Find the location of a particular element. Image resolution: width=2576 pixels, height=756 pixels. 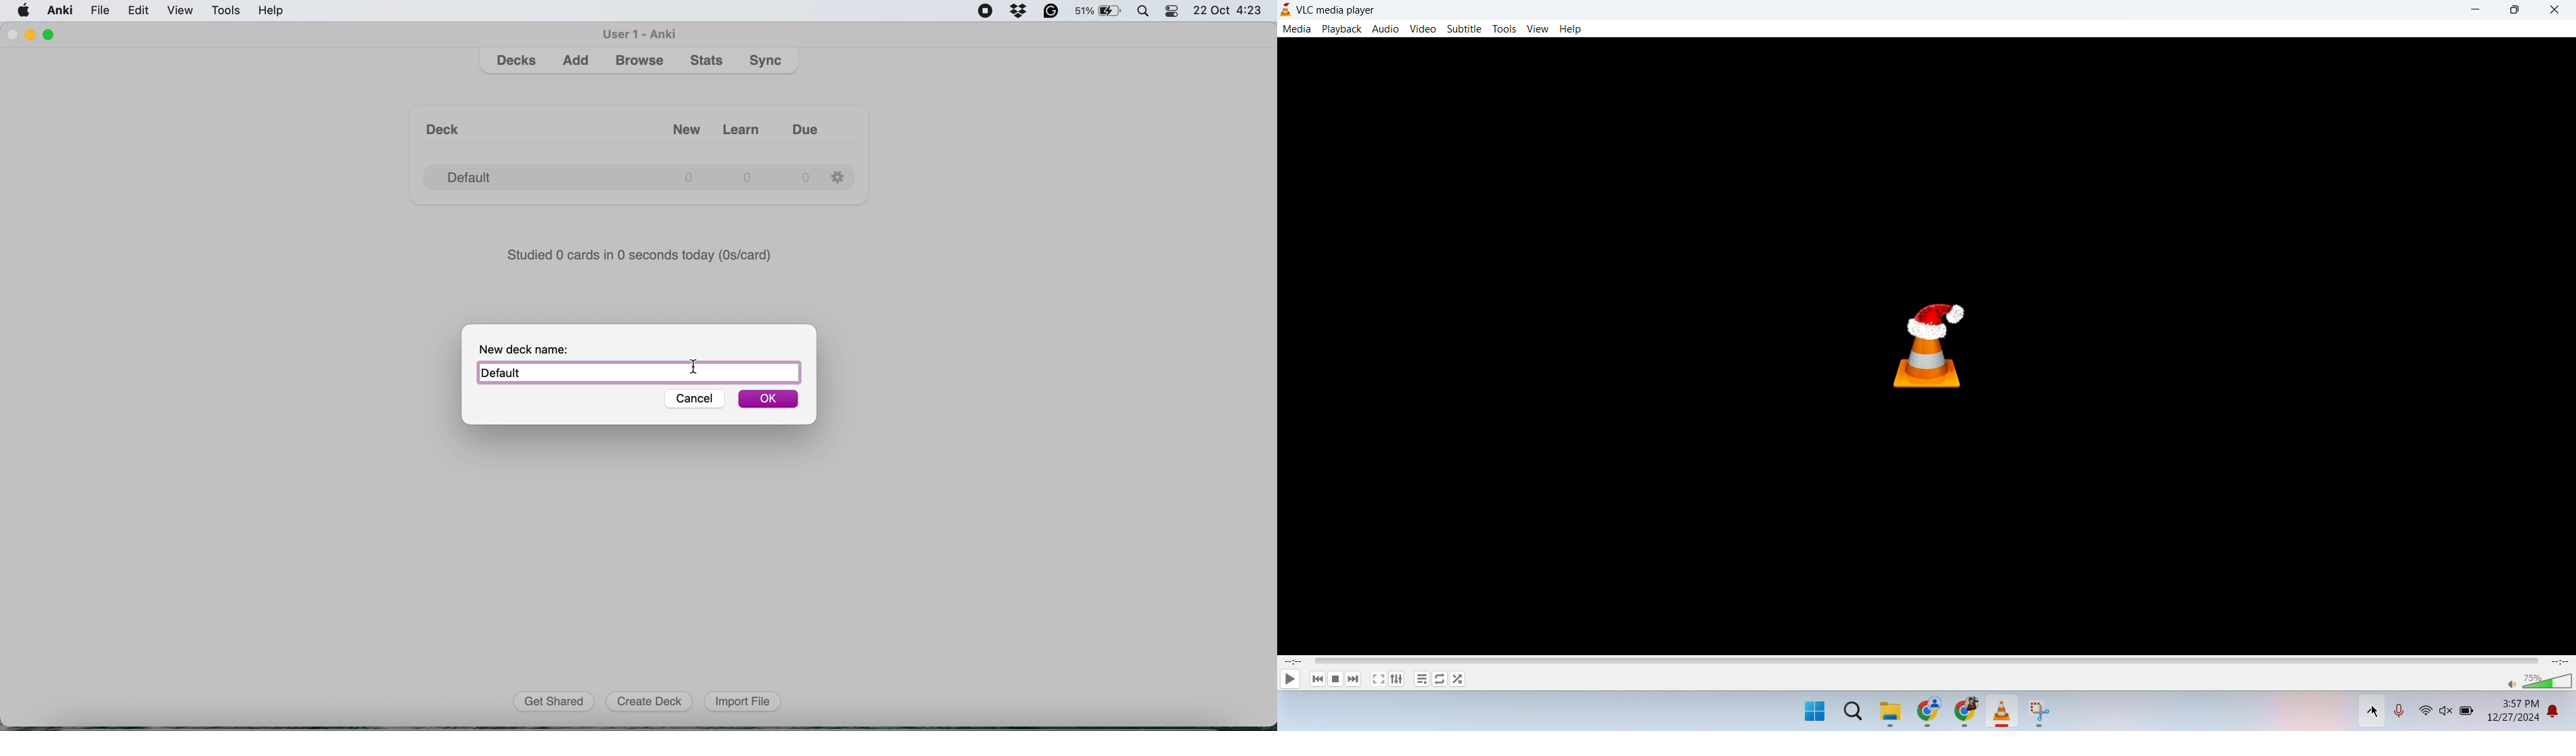

New is located at coordinates (674, 125).